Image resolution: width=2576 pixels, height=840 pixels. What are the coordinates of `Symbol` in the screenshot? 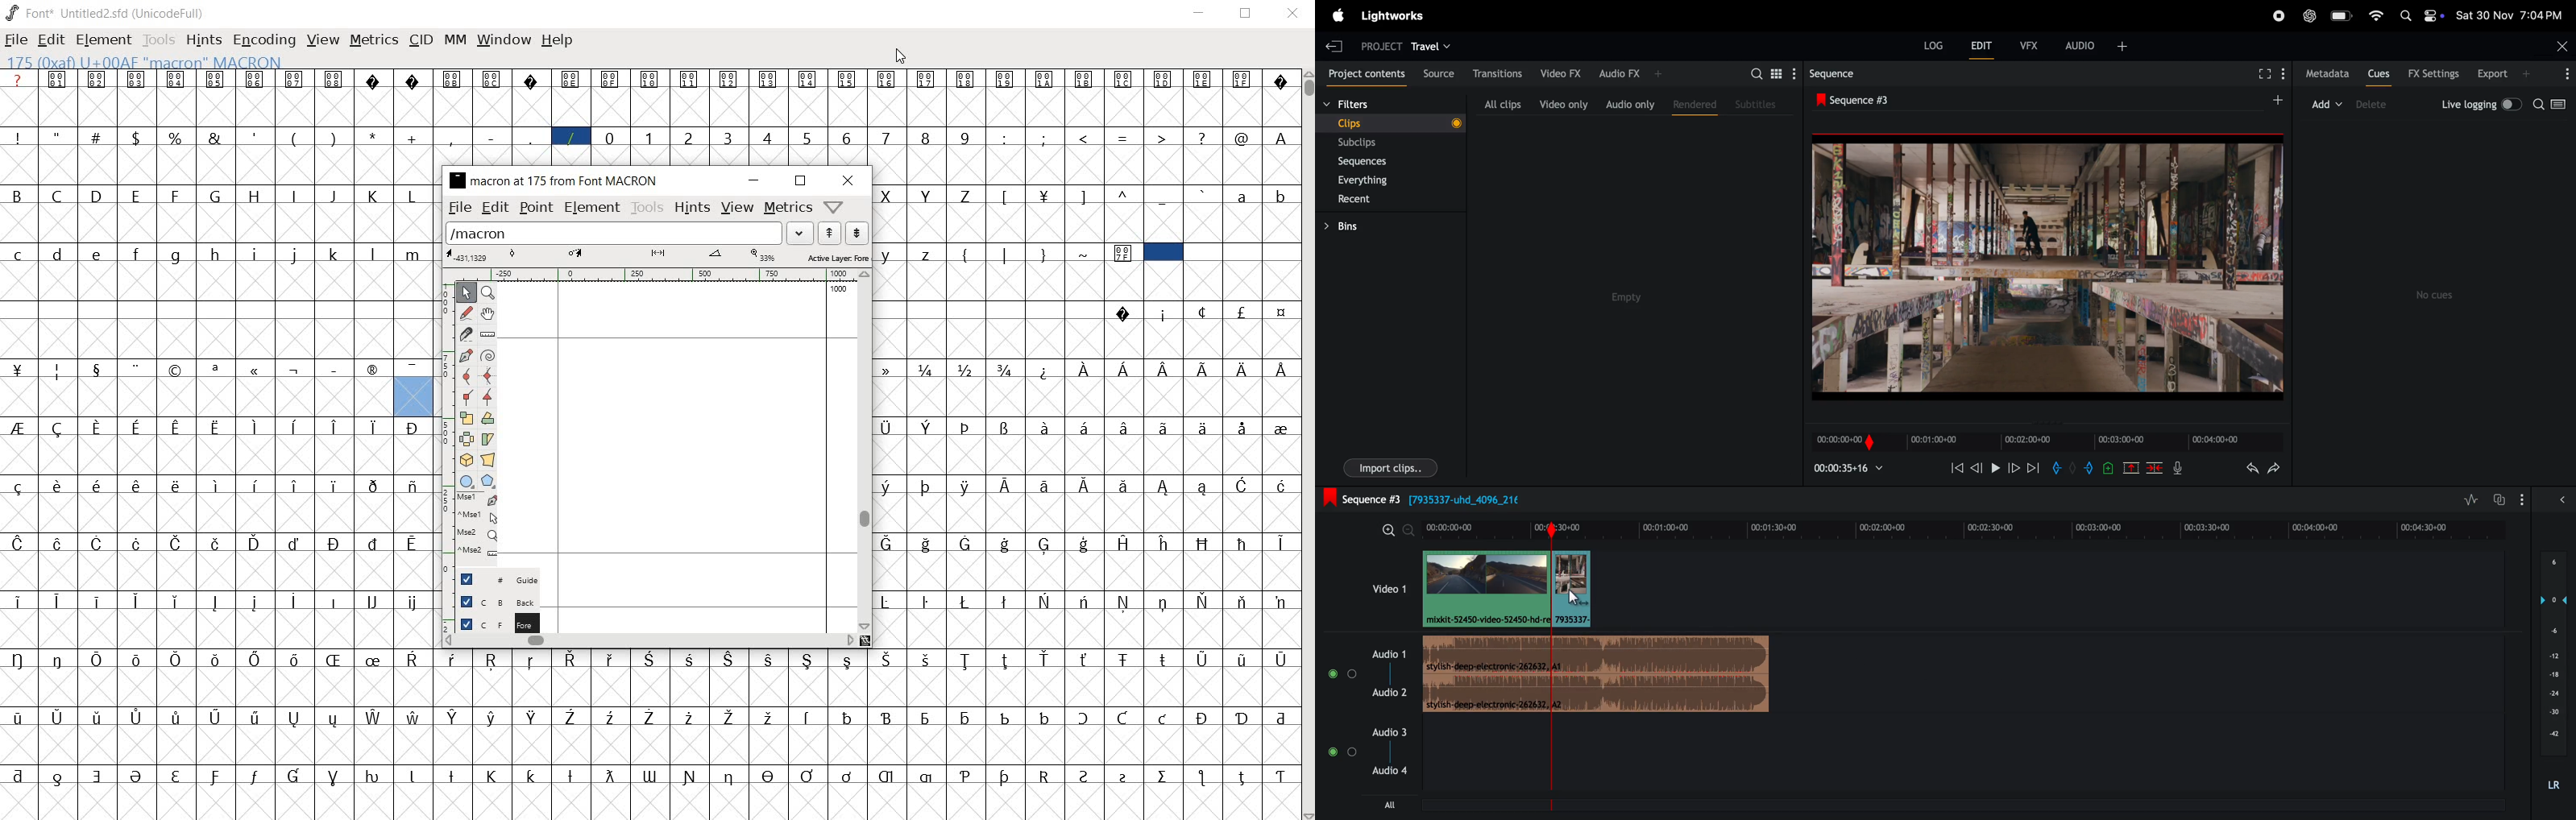 It's located at (413, 484).